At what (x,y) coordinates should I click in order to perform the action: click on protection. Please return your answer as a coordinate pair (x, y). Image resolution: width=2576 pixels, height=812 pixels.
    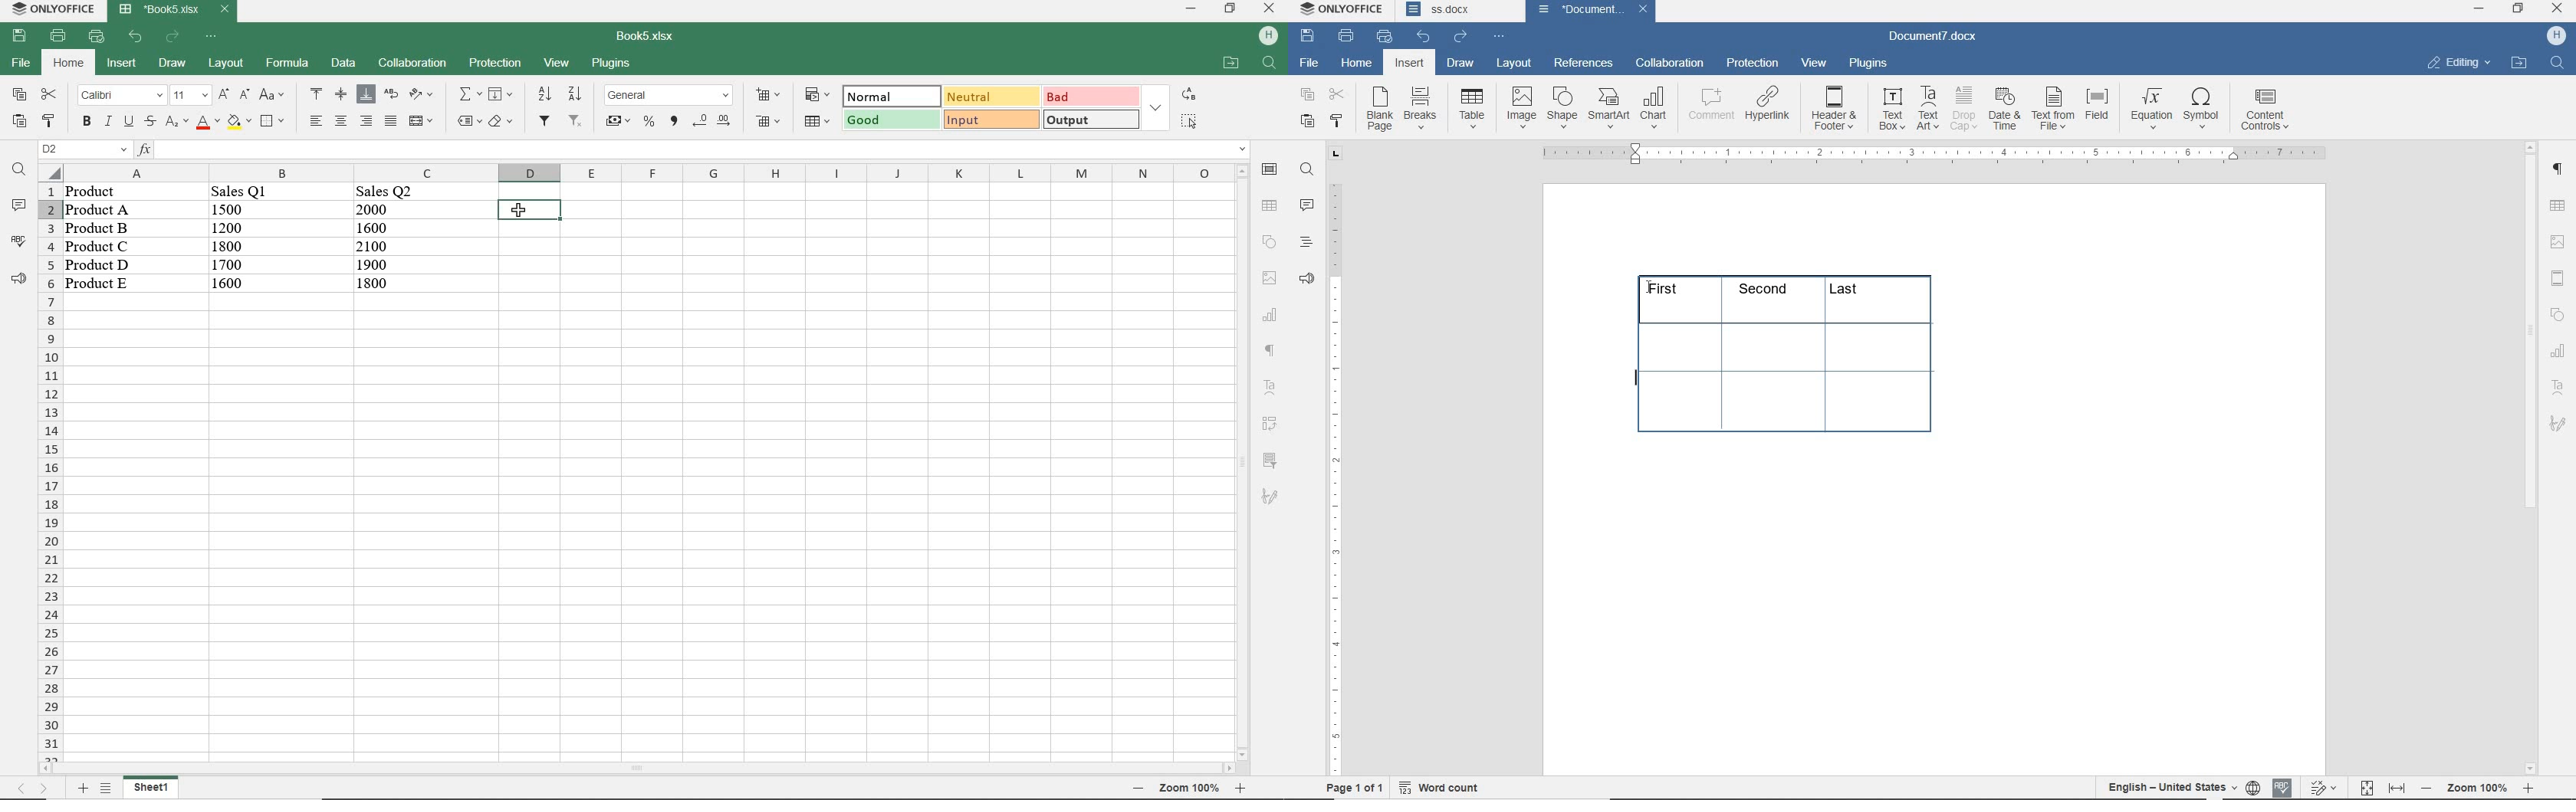
    Looking at the image, I should click on (497, 63).